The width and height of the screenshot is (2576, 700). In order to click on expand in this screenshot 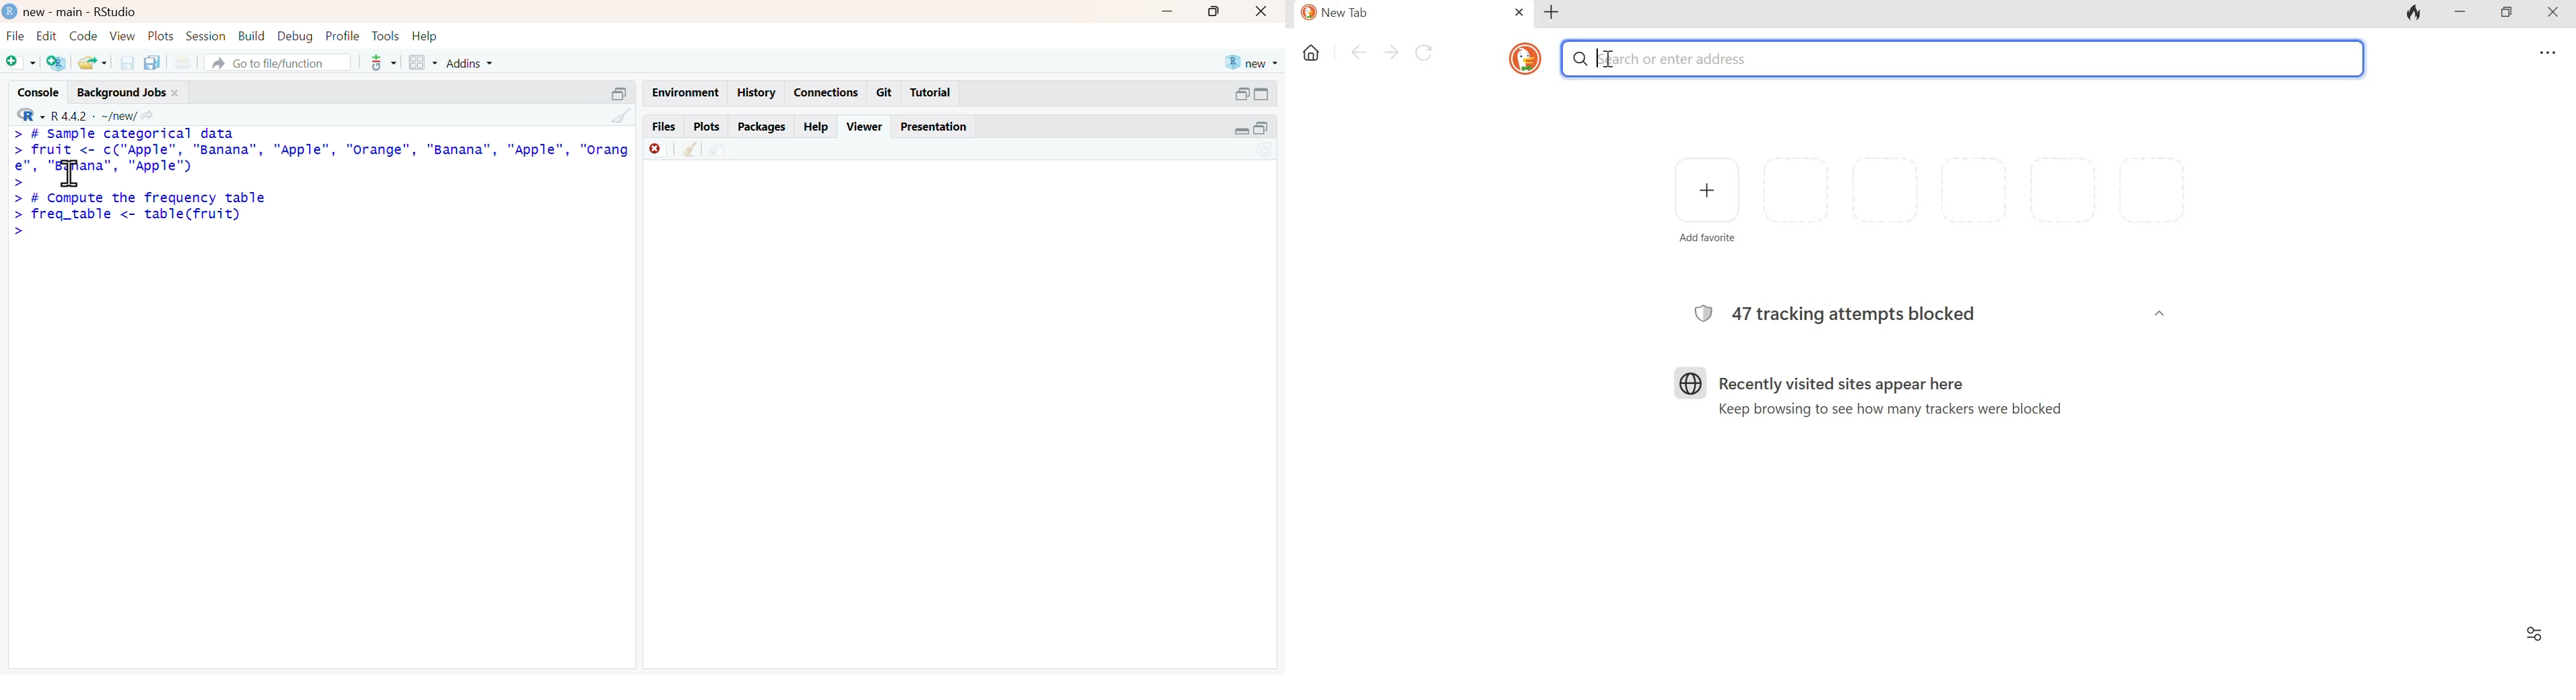, I will do `click(1241, 95)`.